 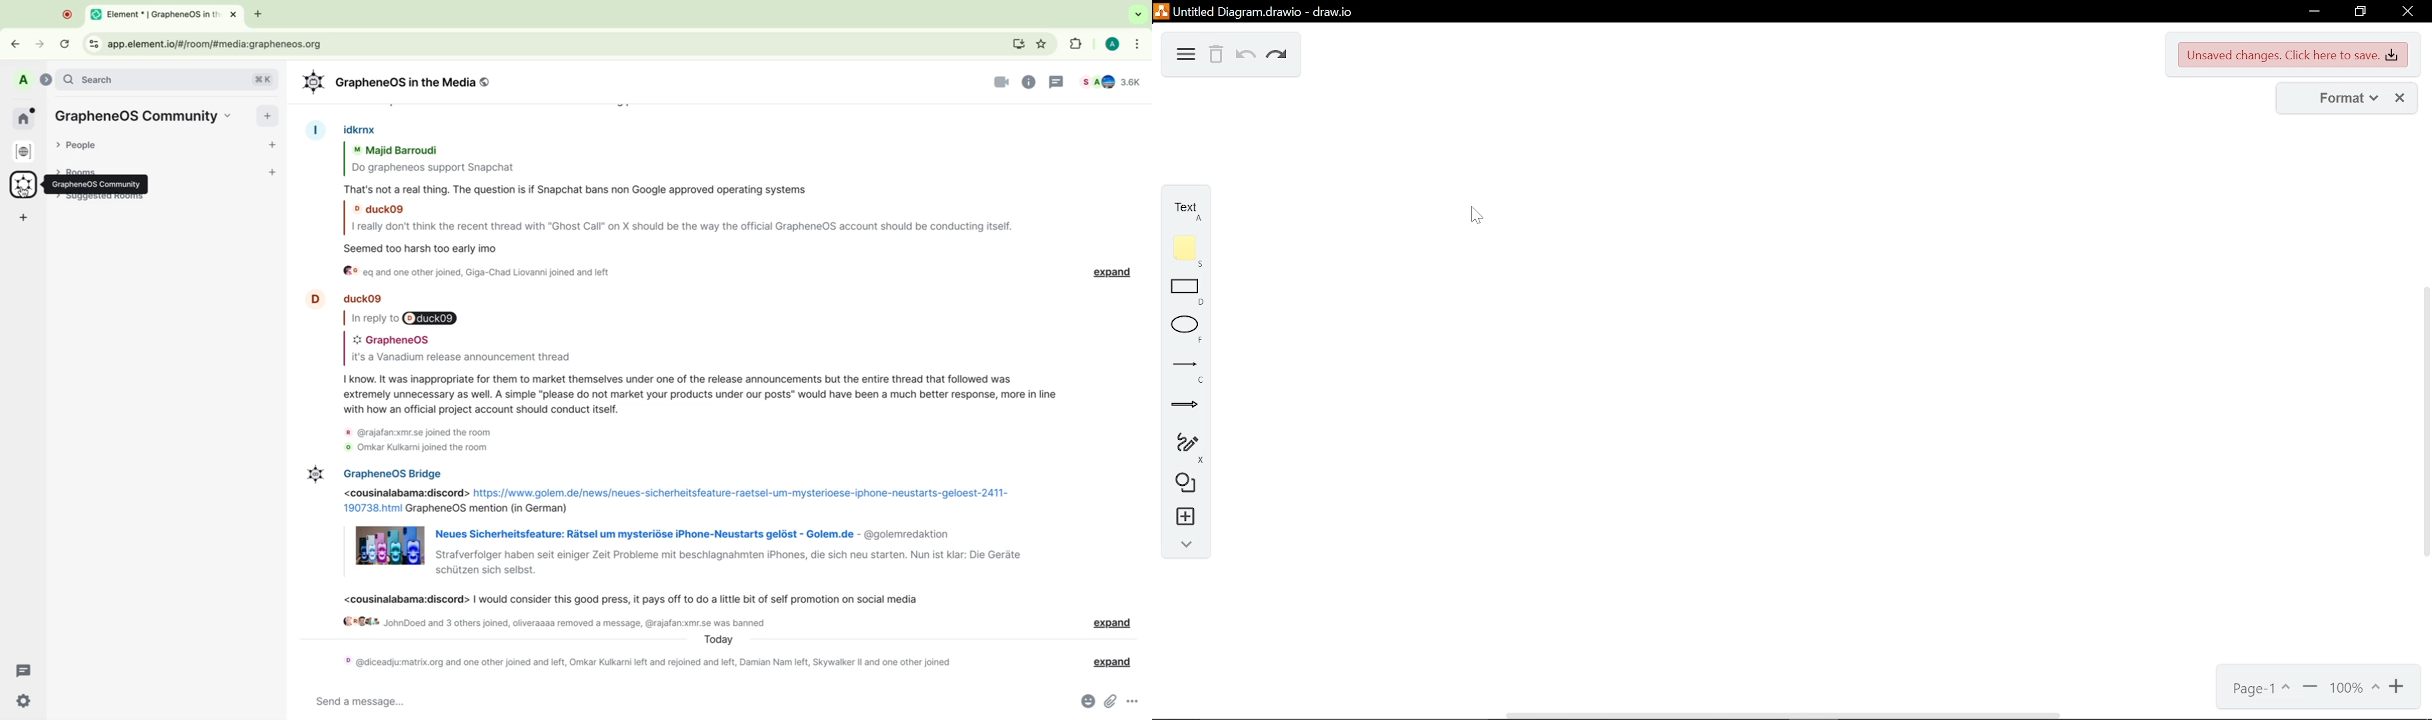 What do you see at coordinates (400, 83) in the screenshot?
I see `GrapheneOS in the media` at bounding box center [400, 83].